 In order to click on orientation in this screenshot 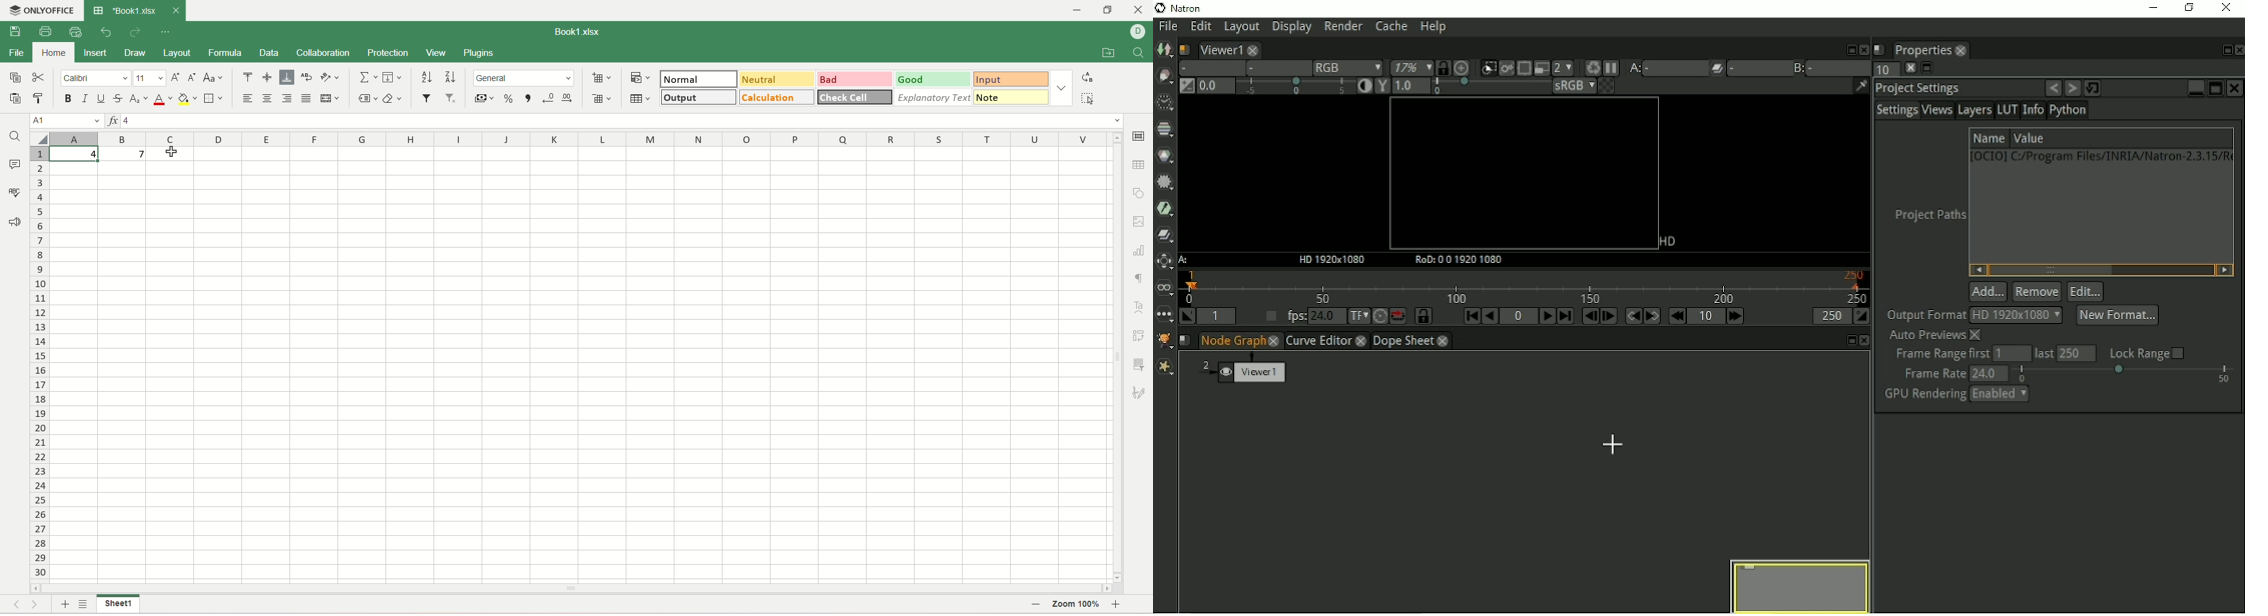, I will do `click(330, 78)`.